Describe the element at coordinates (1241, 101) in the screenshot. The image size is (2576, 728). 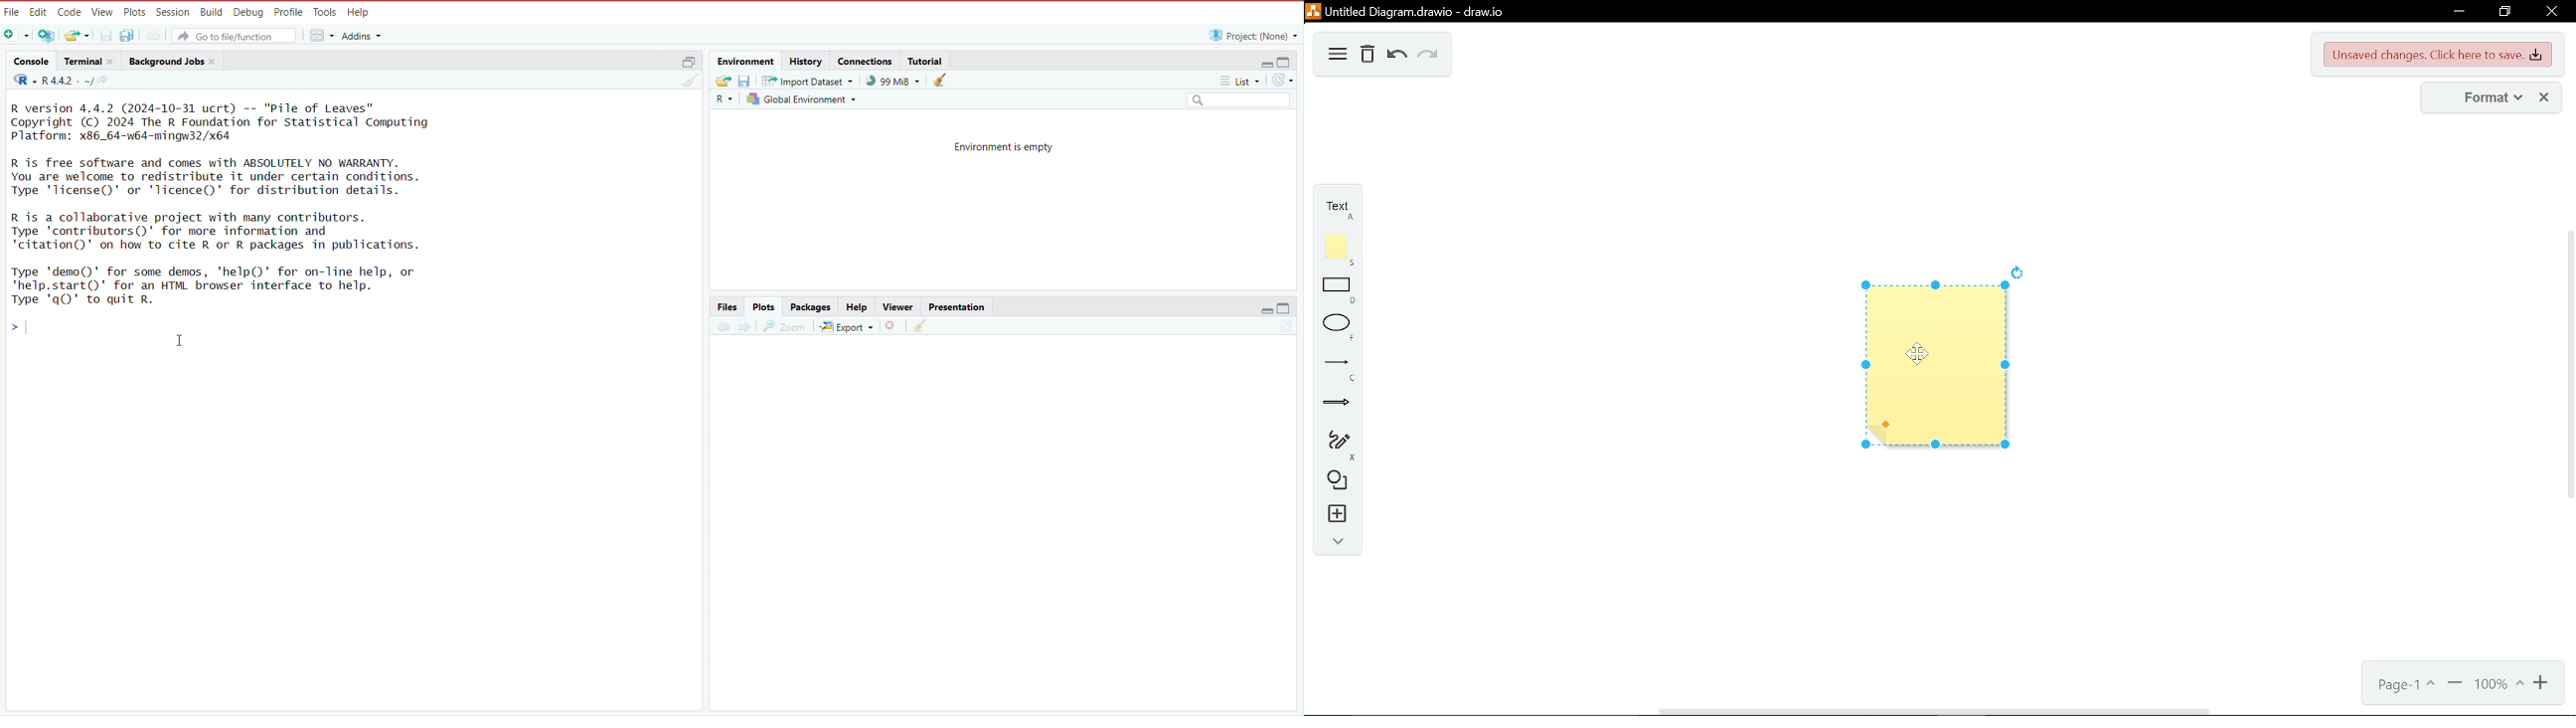
I see `search field` at that location.